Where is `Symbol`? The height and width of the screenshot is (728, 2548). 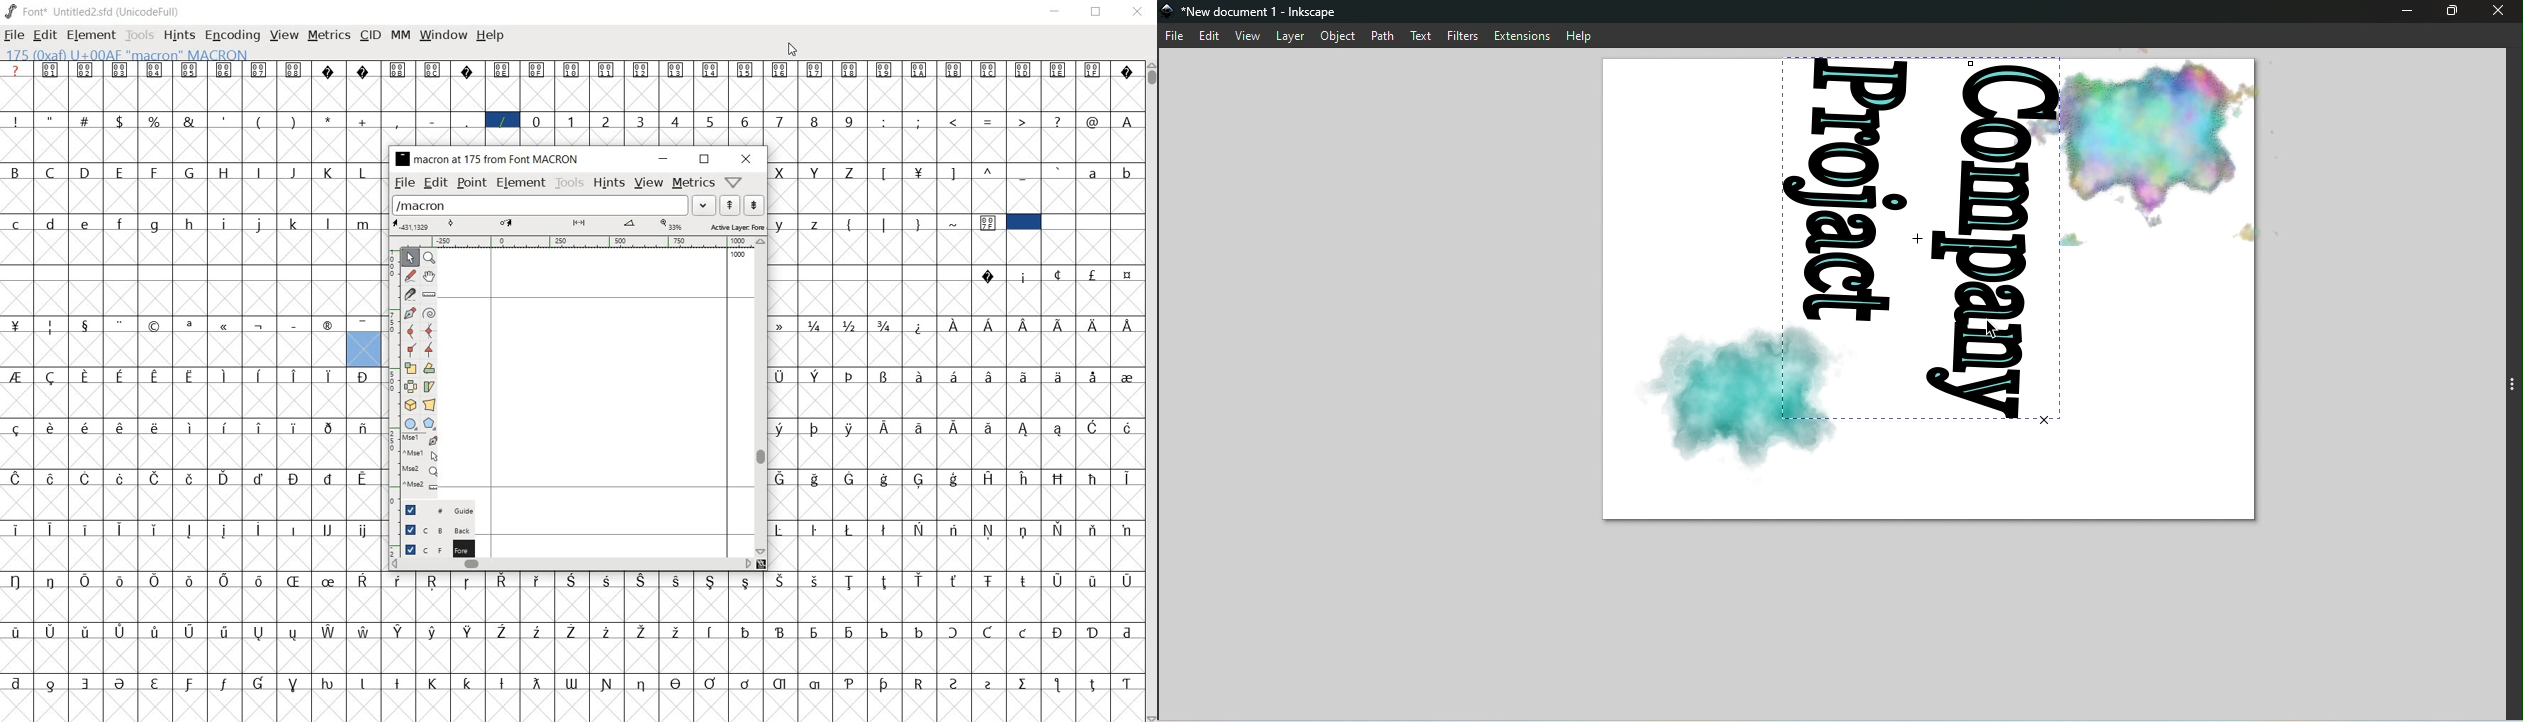 Symbol is located at coordinates (121, 428).